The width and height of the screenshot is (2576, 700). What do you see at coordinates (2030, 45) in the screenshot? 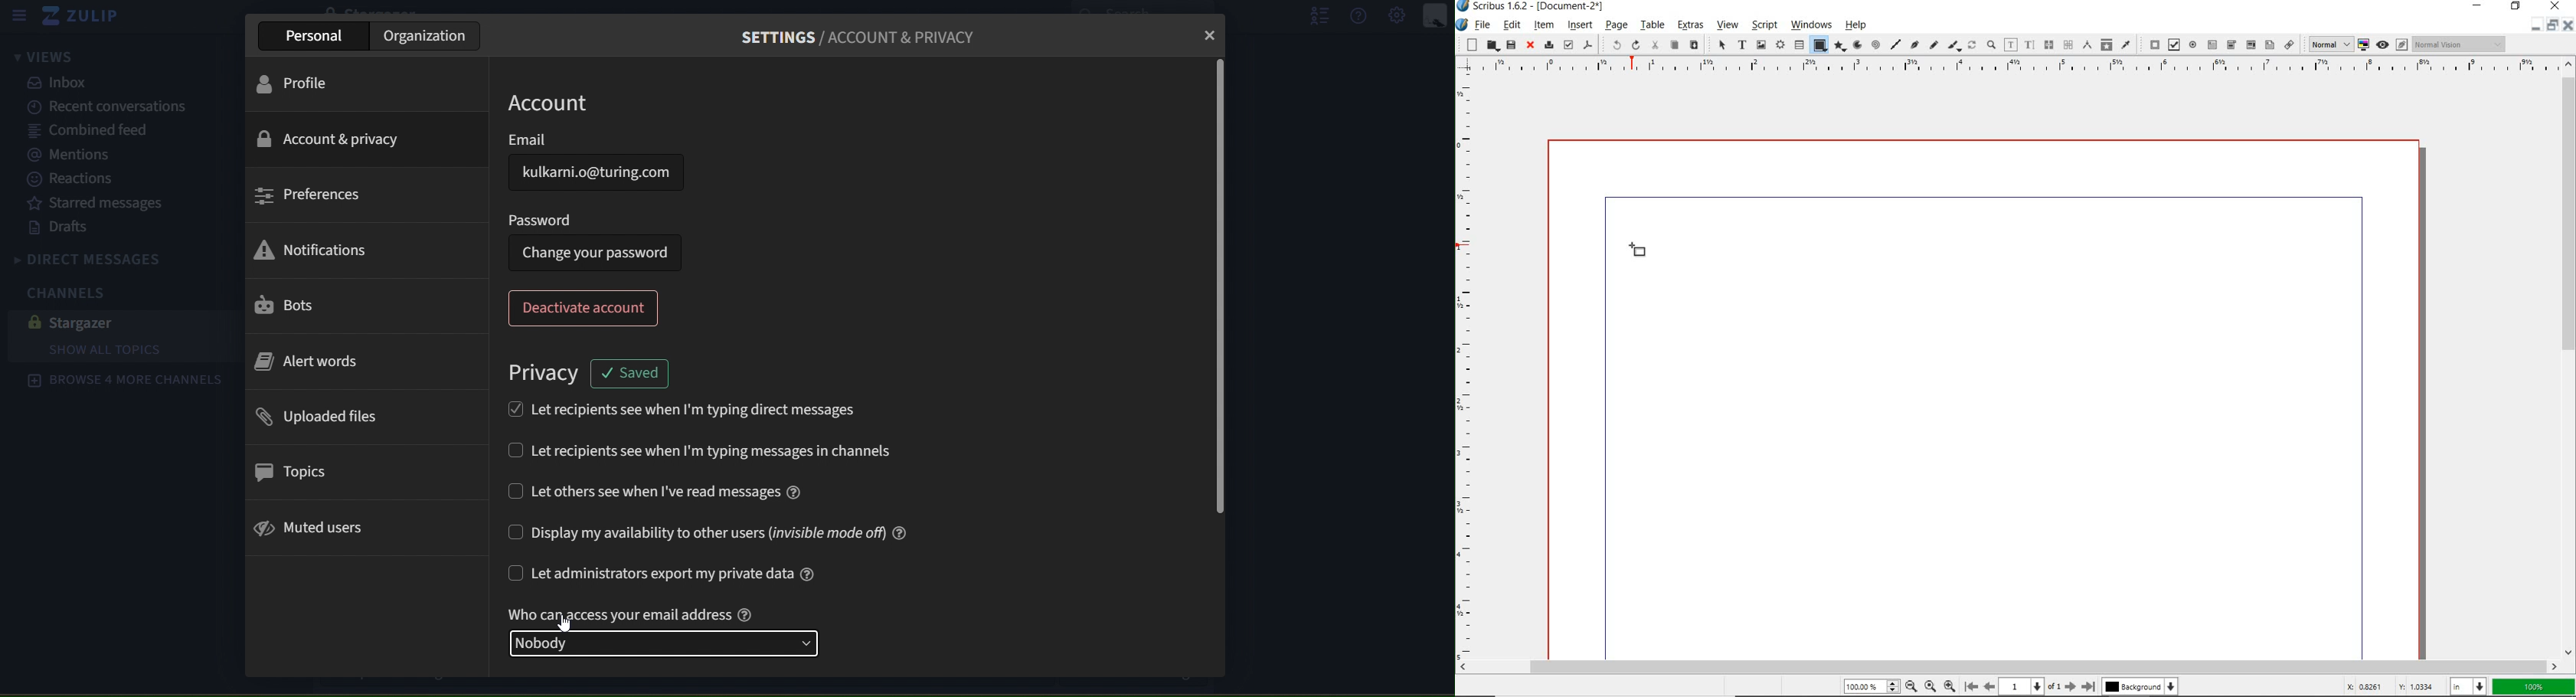
I see `edit text with story editor` at bounding box center [2030, 45].